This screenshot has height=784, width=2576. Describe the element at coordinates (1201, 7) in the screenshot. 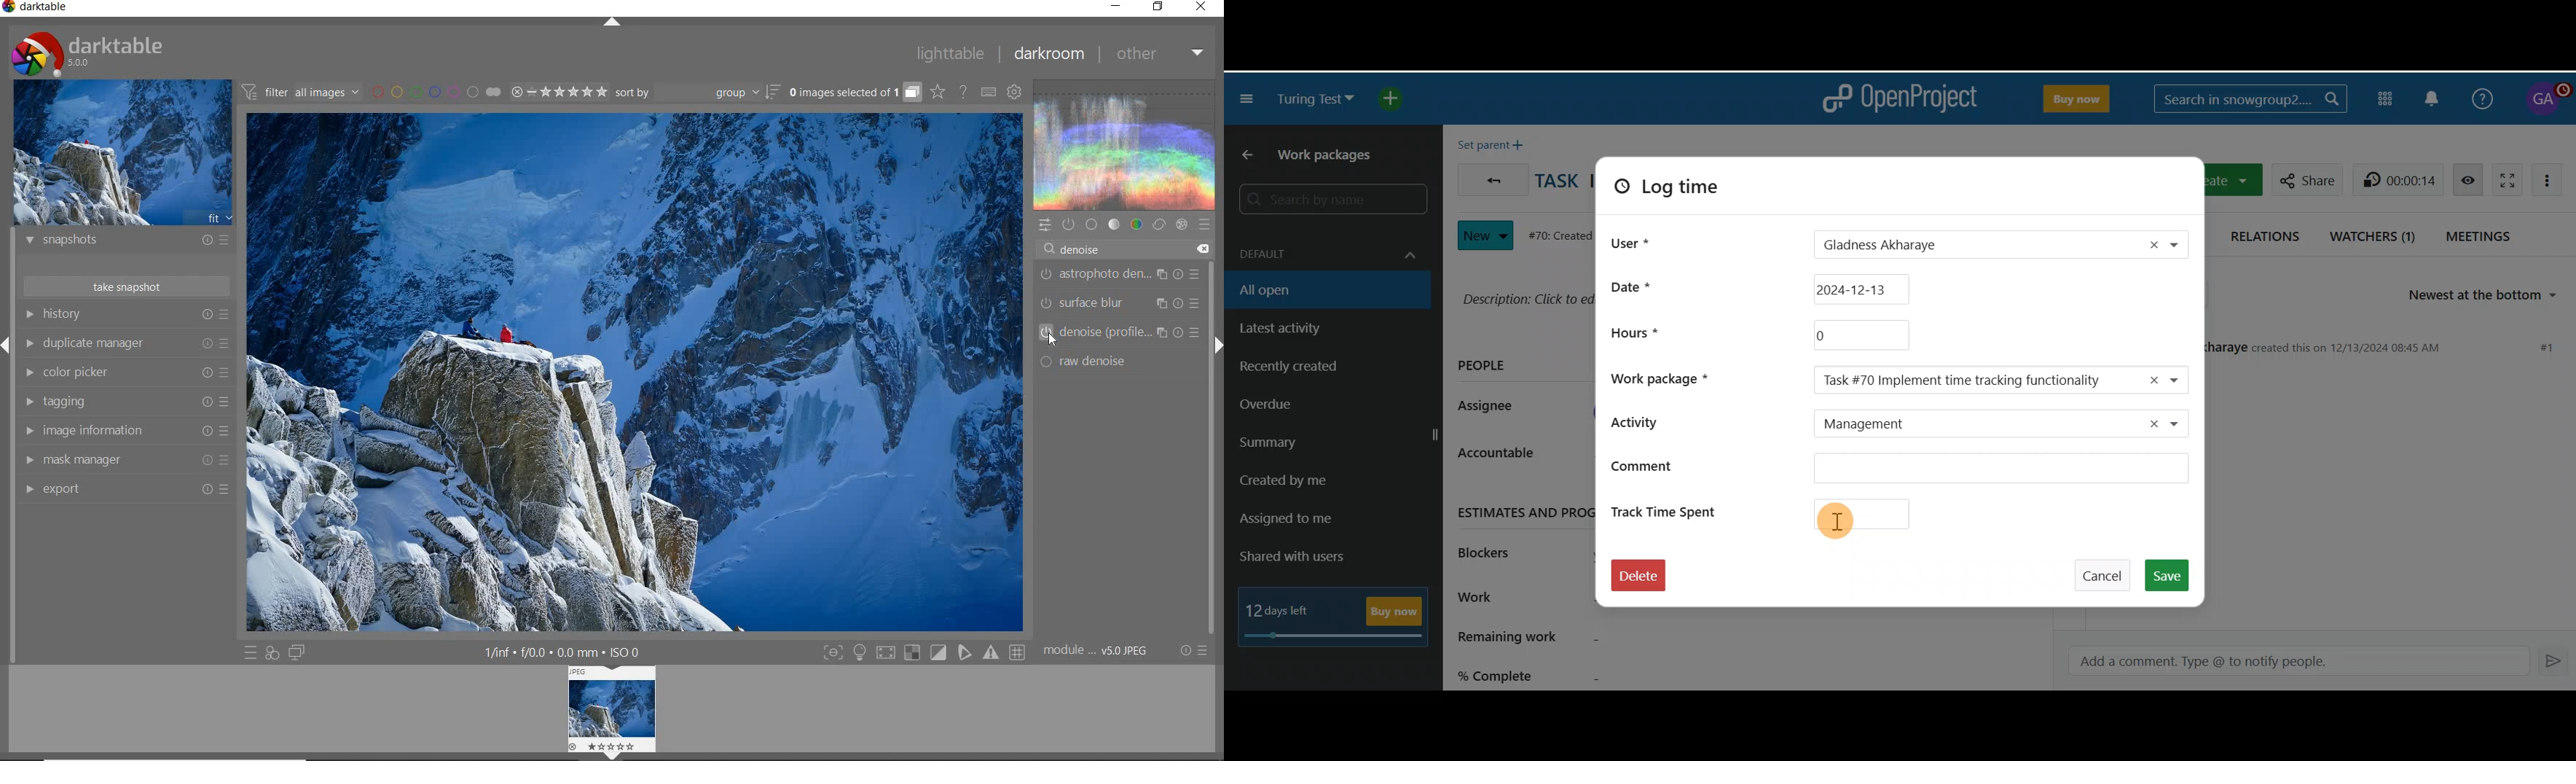

I see `close` at that location.